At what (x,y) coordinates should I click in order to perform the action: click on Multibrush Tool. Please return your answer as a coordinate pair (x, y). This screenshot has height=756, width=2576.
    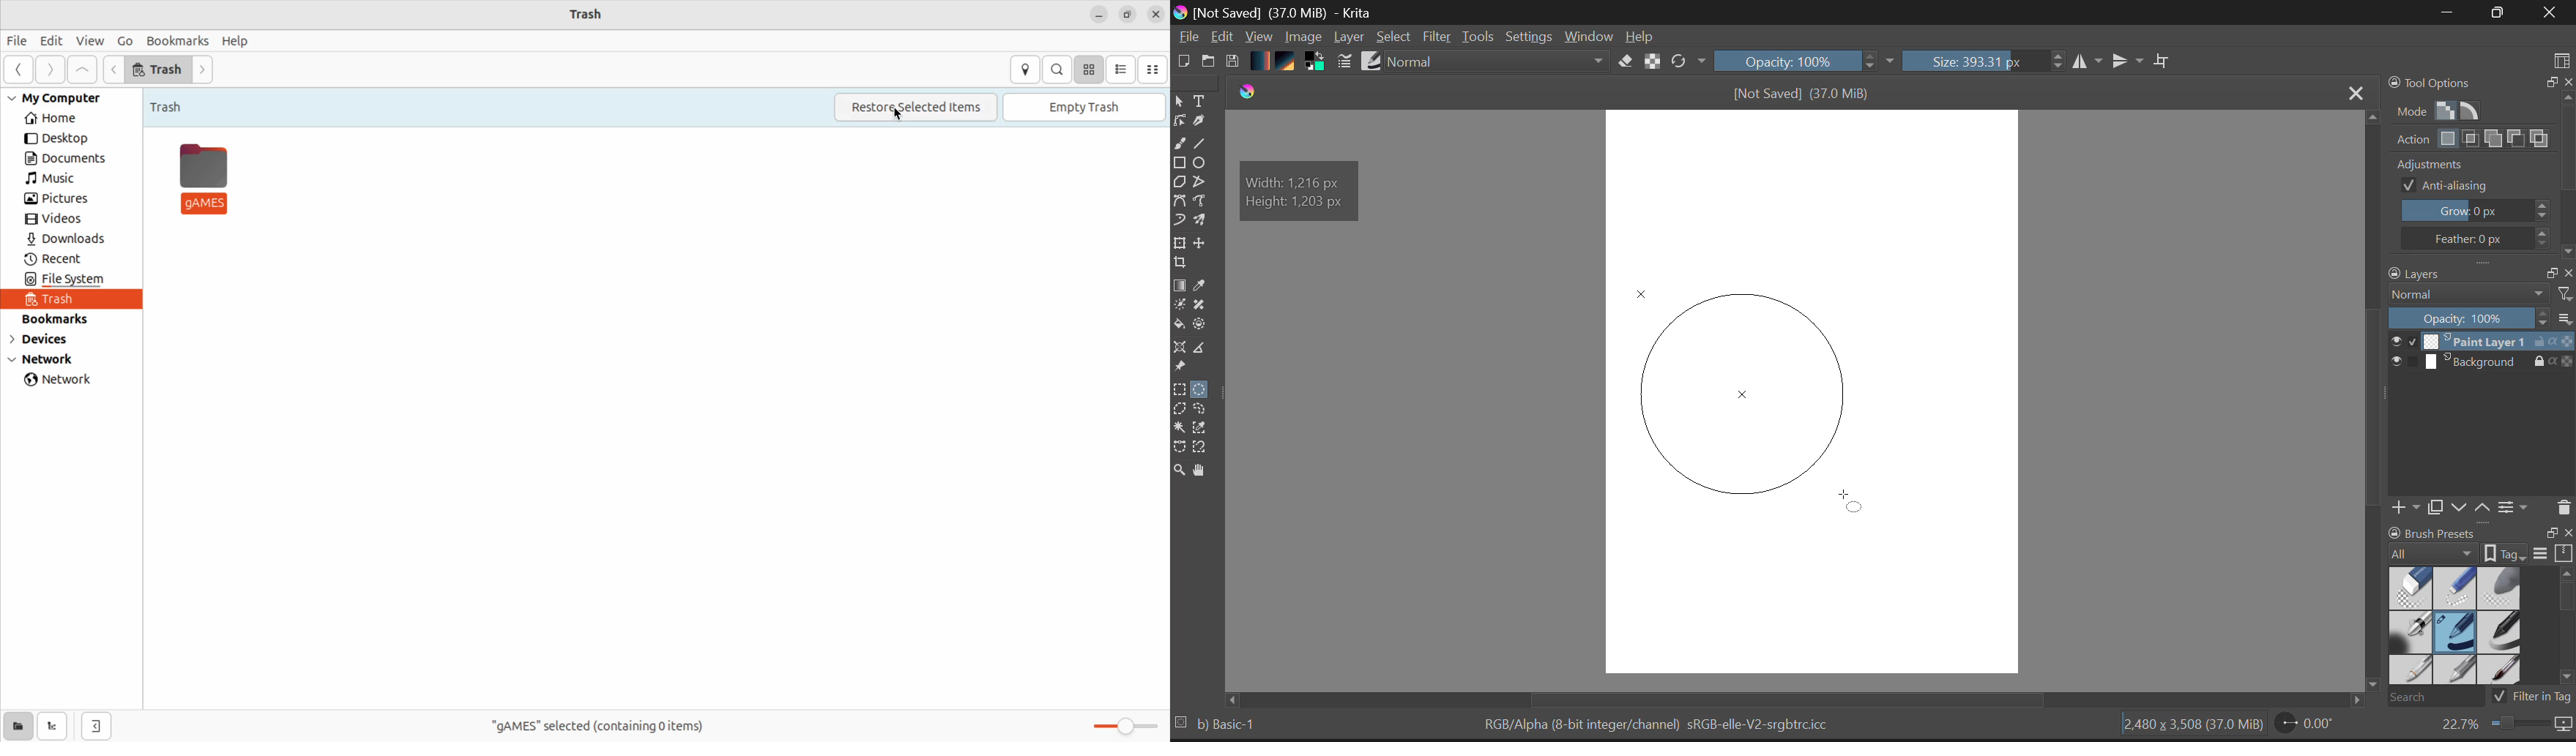
    Looking at the image, I should click on (1205, 221).